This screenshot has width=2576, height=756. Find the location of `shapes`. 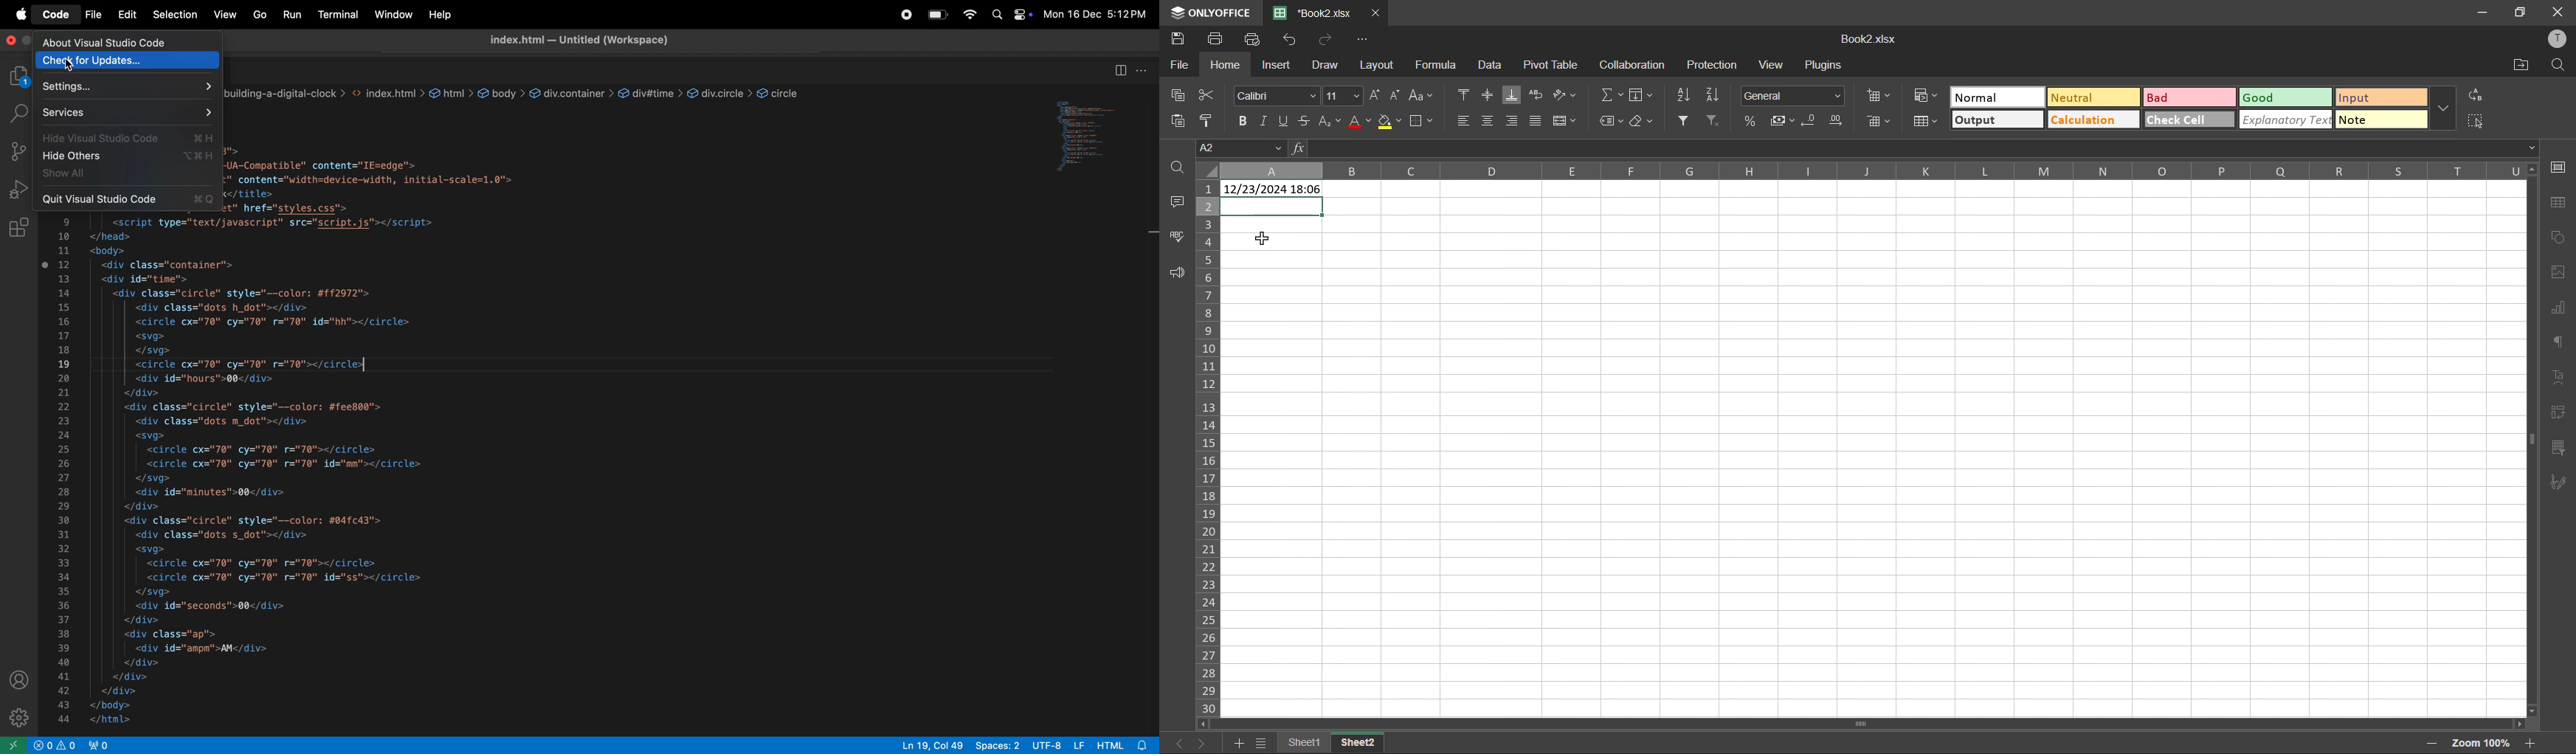

shapes is located at coordinates (2559, 238).